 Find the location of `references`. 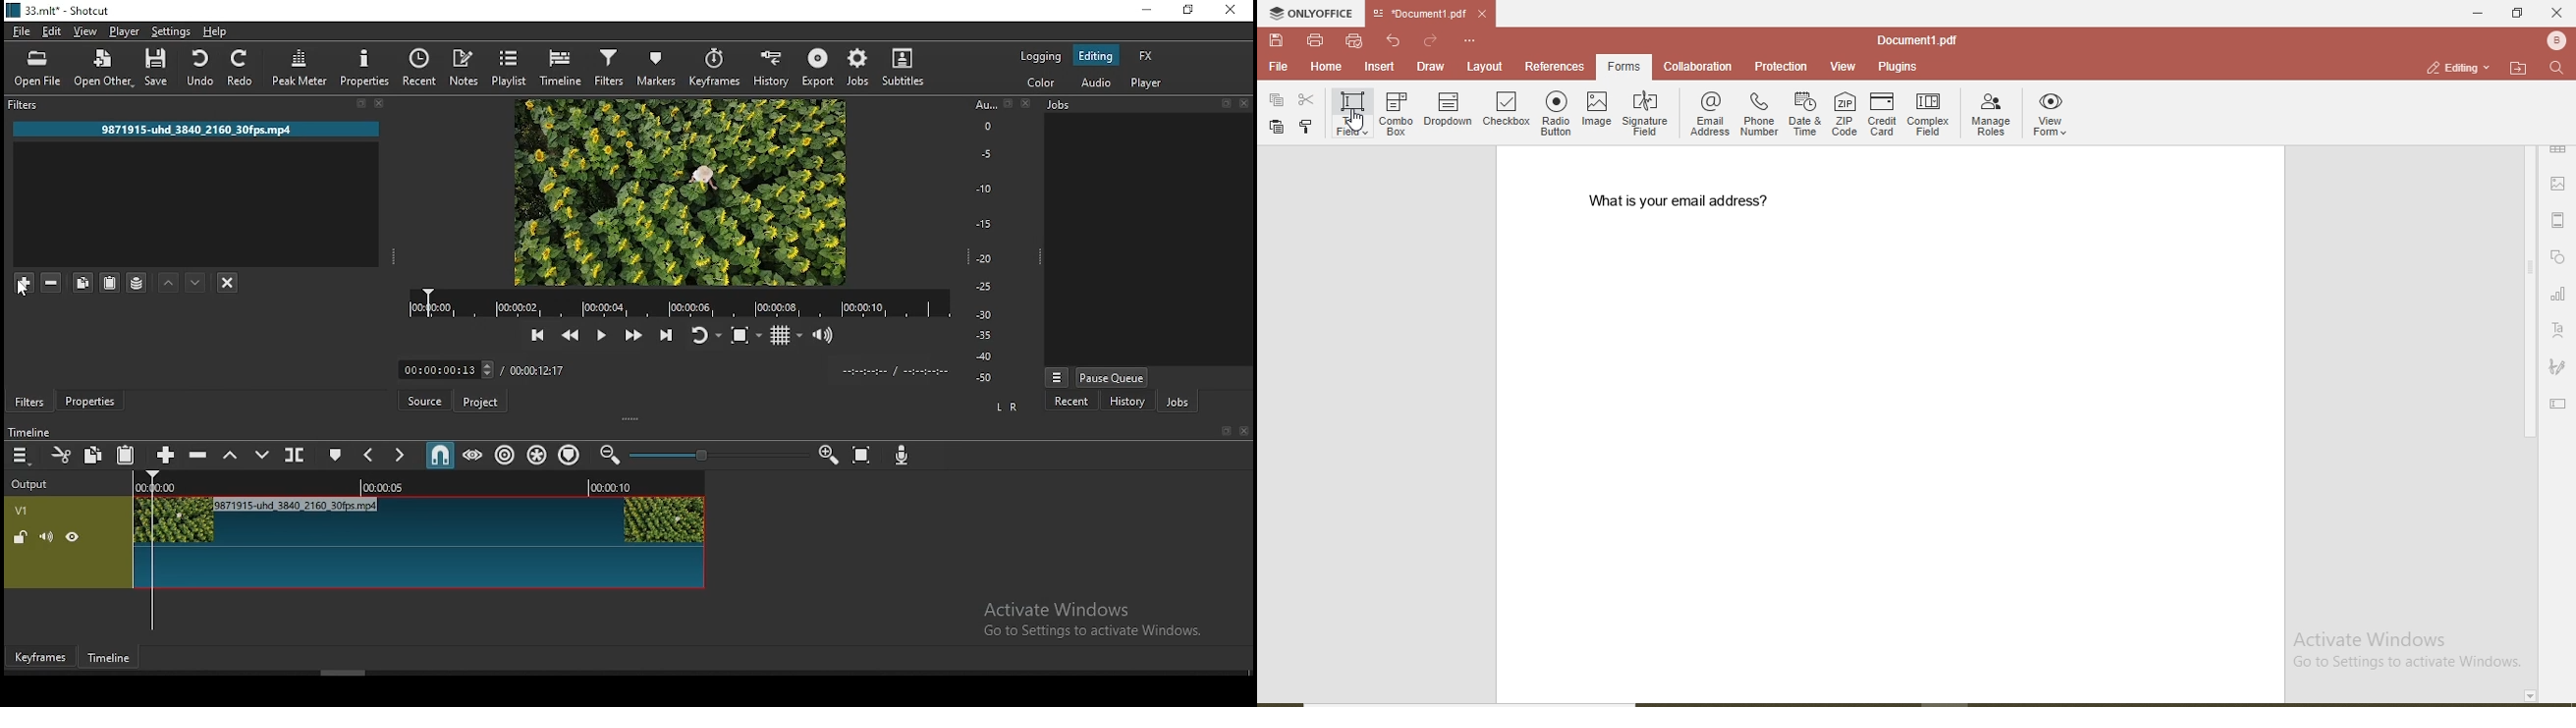

references is located at coordinates (1555, 66).